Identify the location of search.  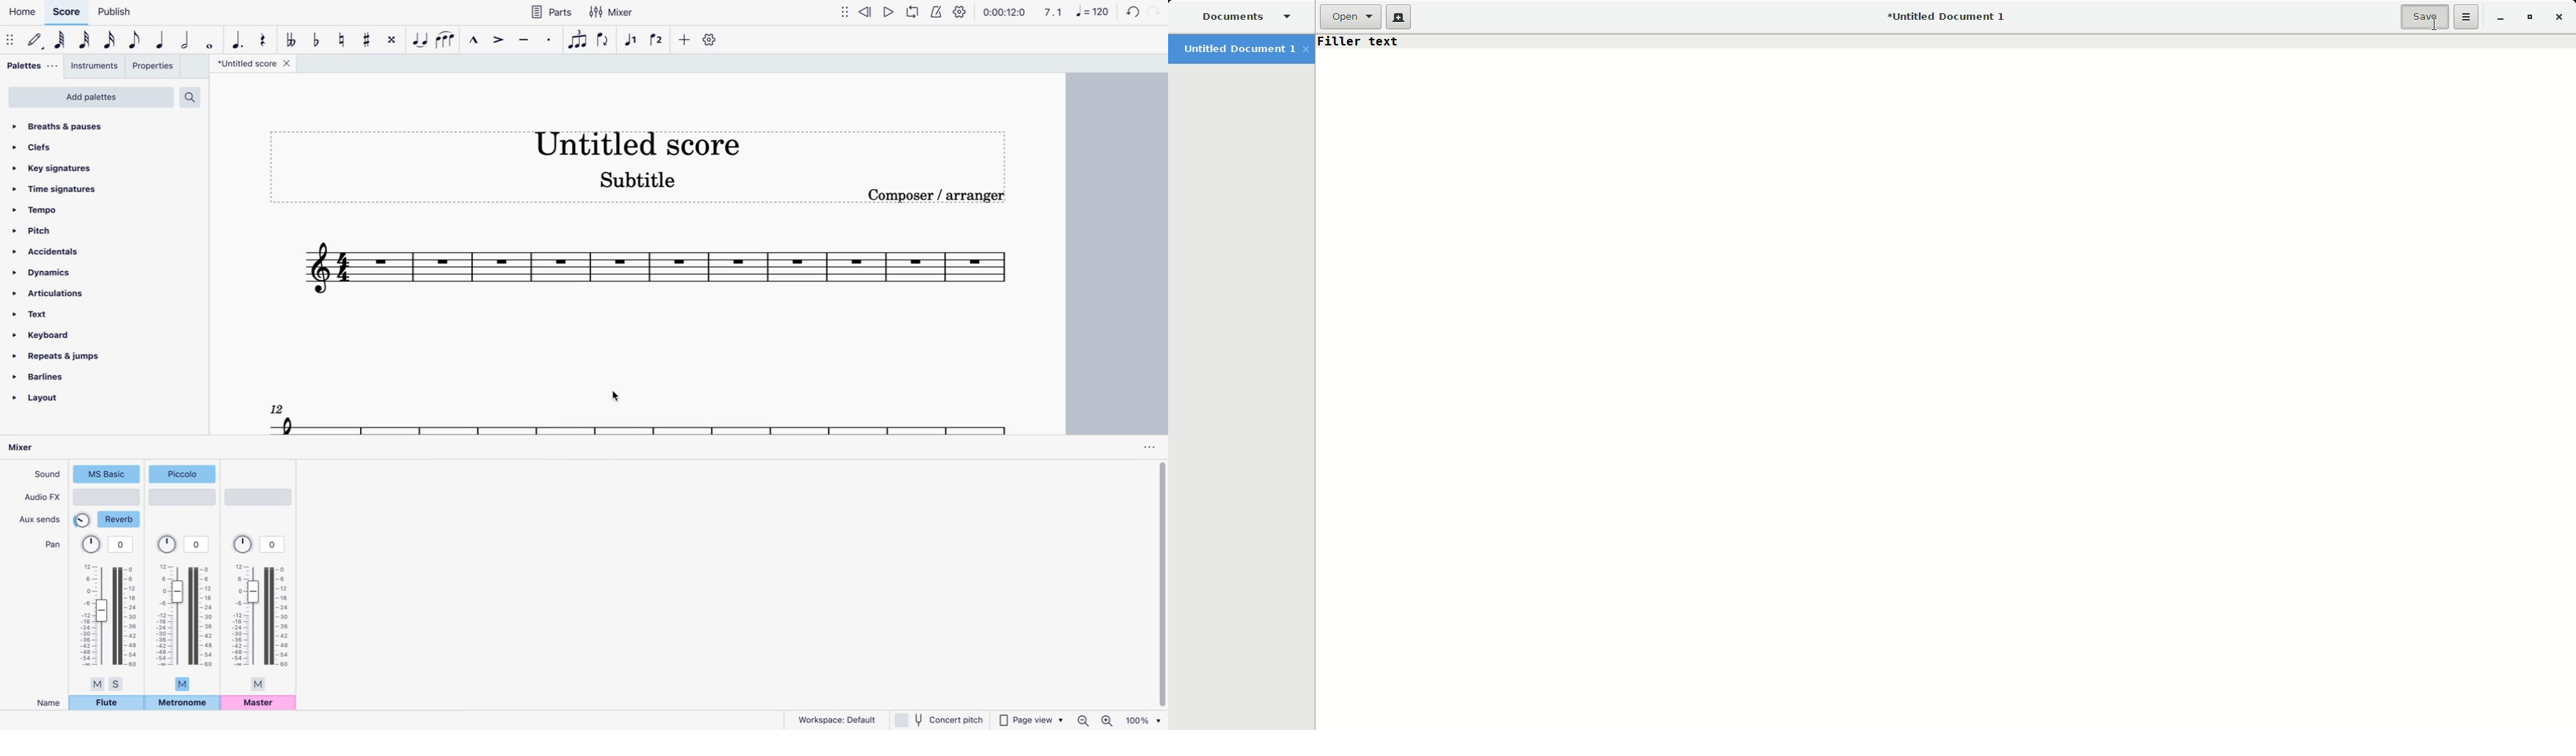
(195, 95).